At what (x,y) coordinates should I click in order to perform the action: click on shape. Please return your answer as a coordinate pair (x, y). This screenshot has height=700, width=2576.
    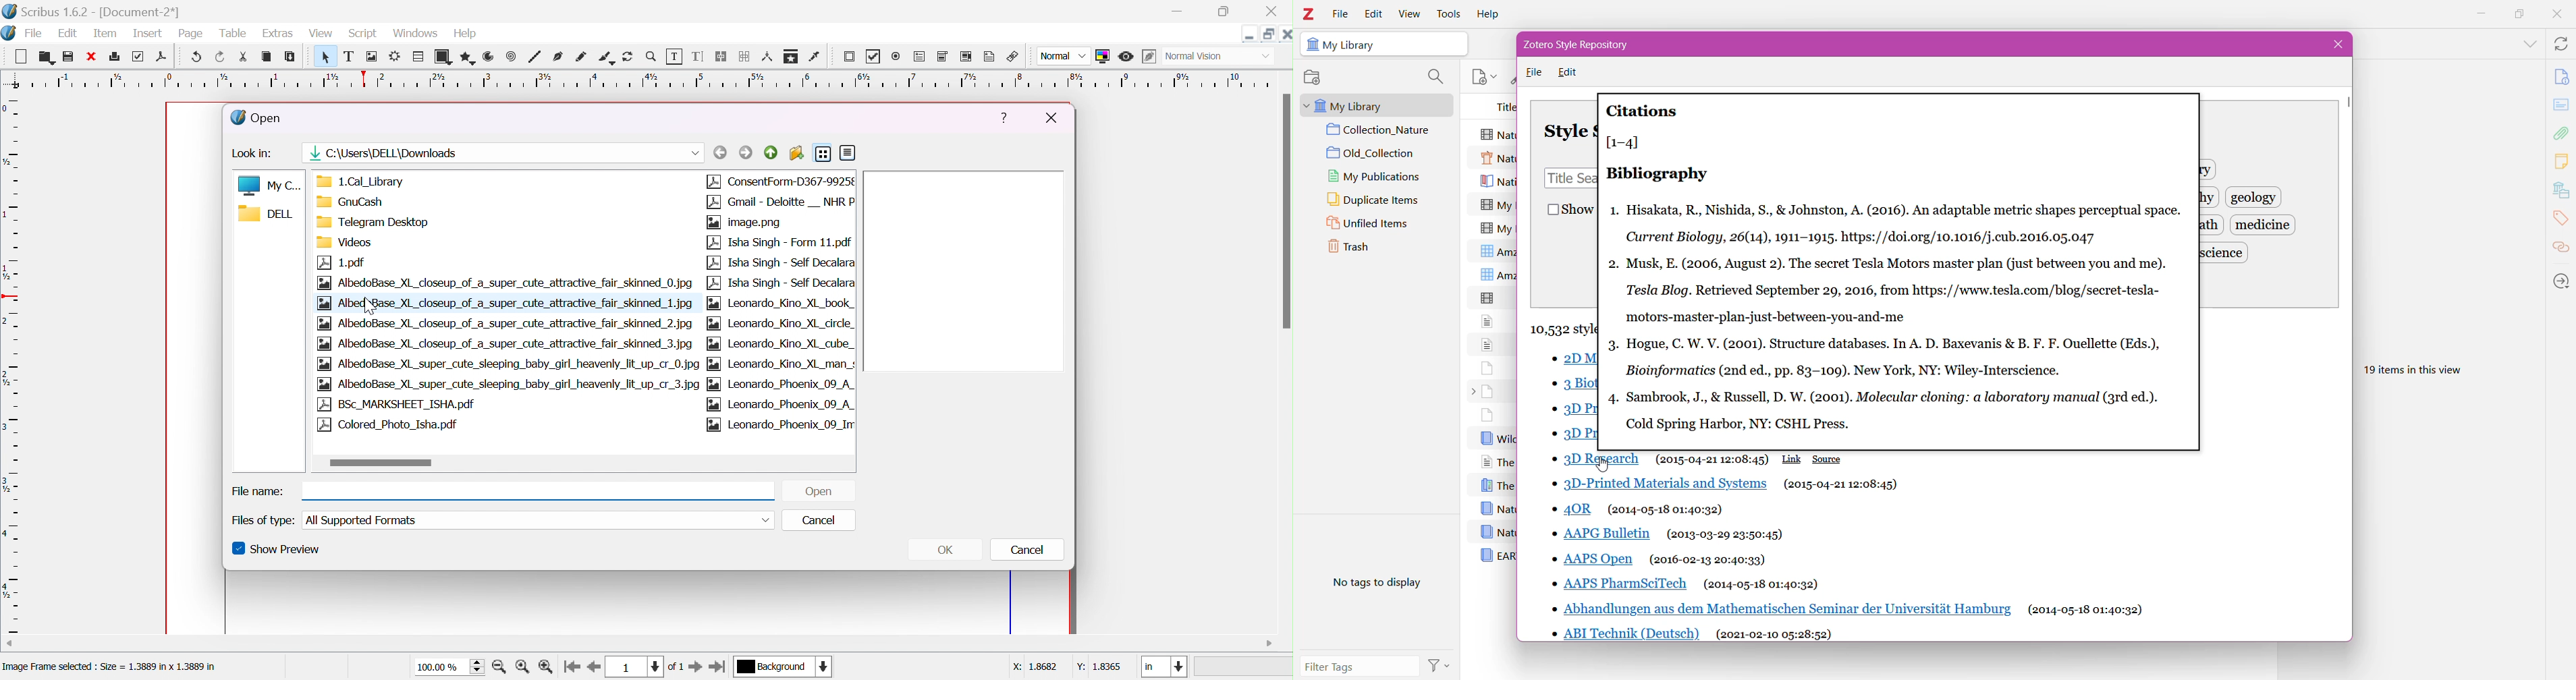
    Looking at the image, I should click on (442, 57).